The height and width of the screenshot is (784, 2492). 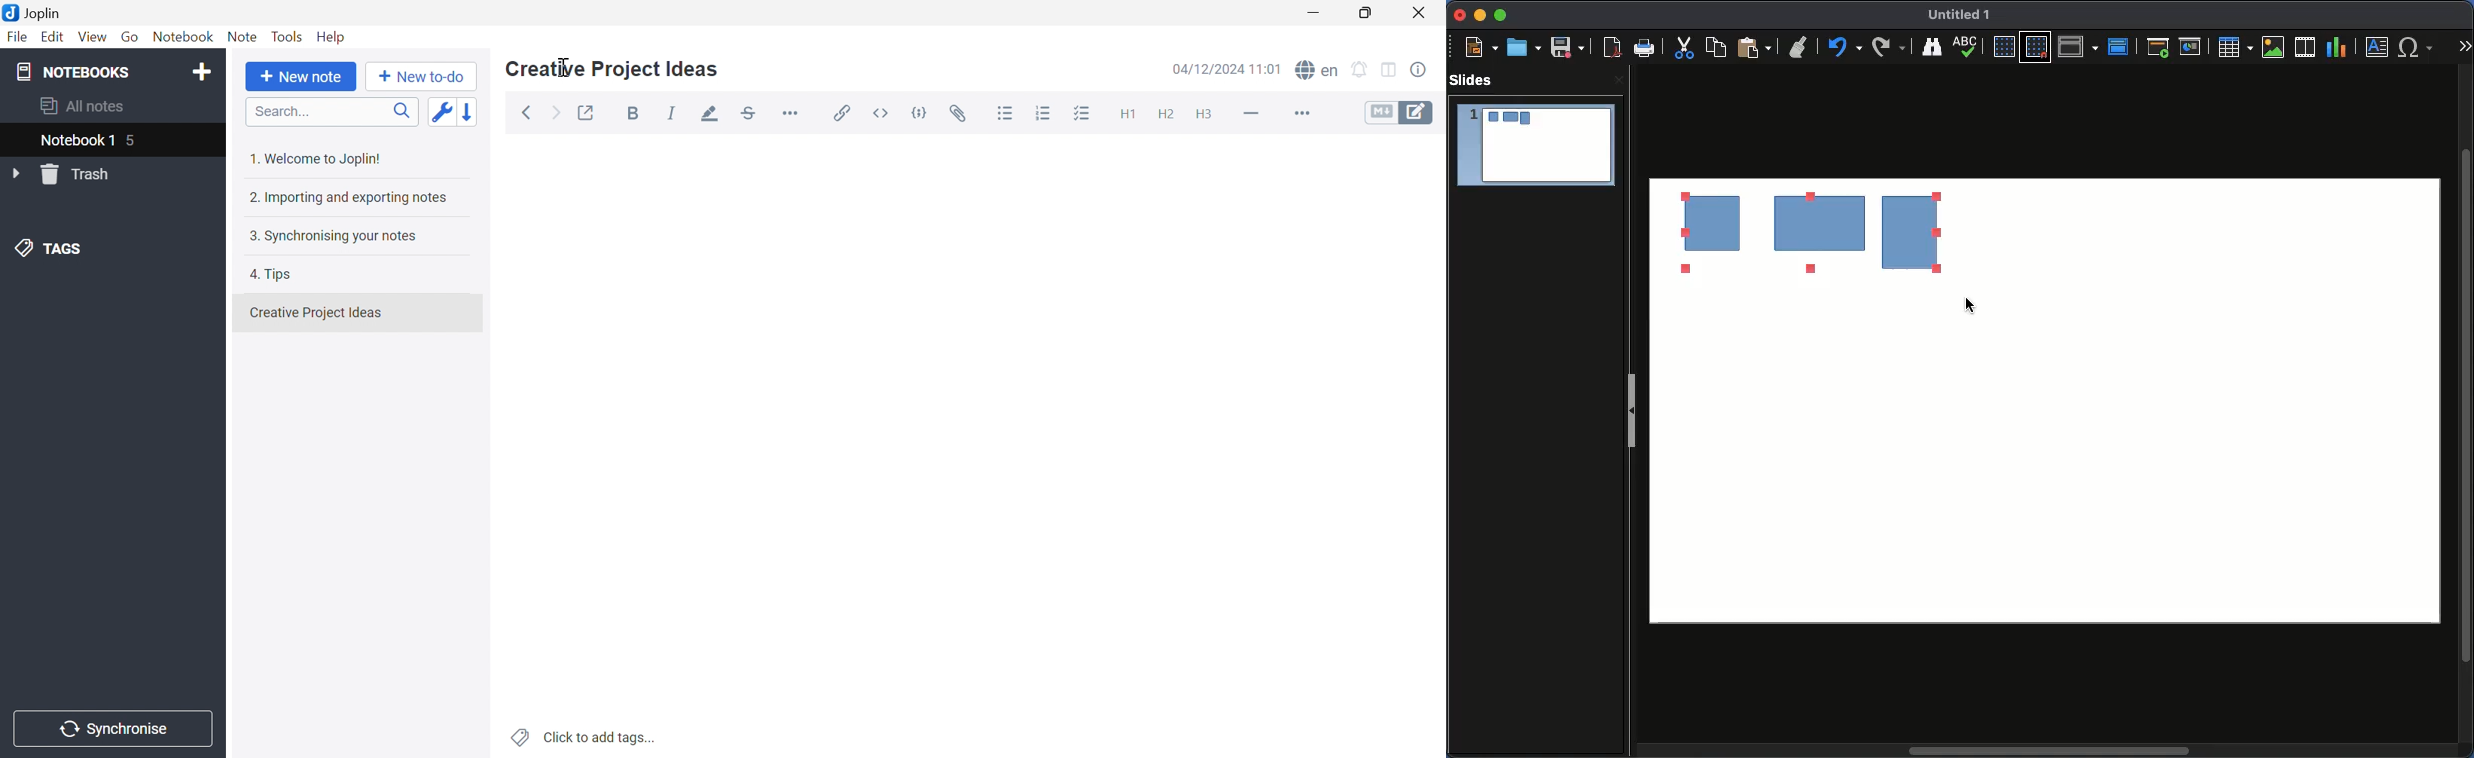 What do you see at coordinates (879, 112) in the screenshot?
I see `Inline code` at bounding box center [879, 112].